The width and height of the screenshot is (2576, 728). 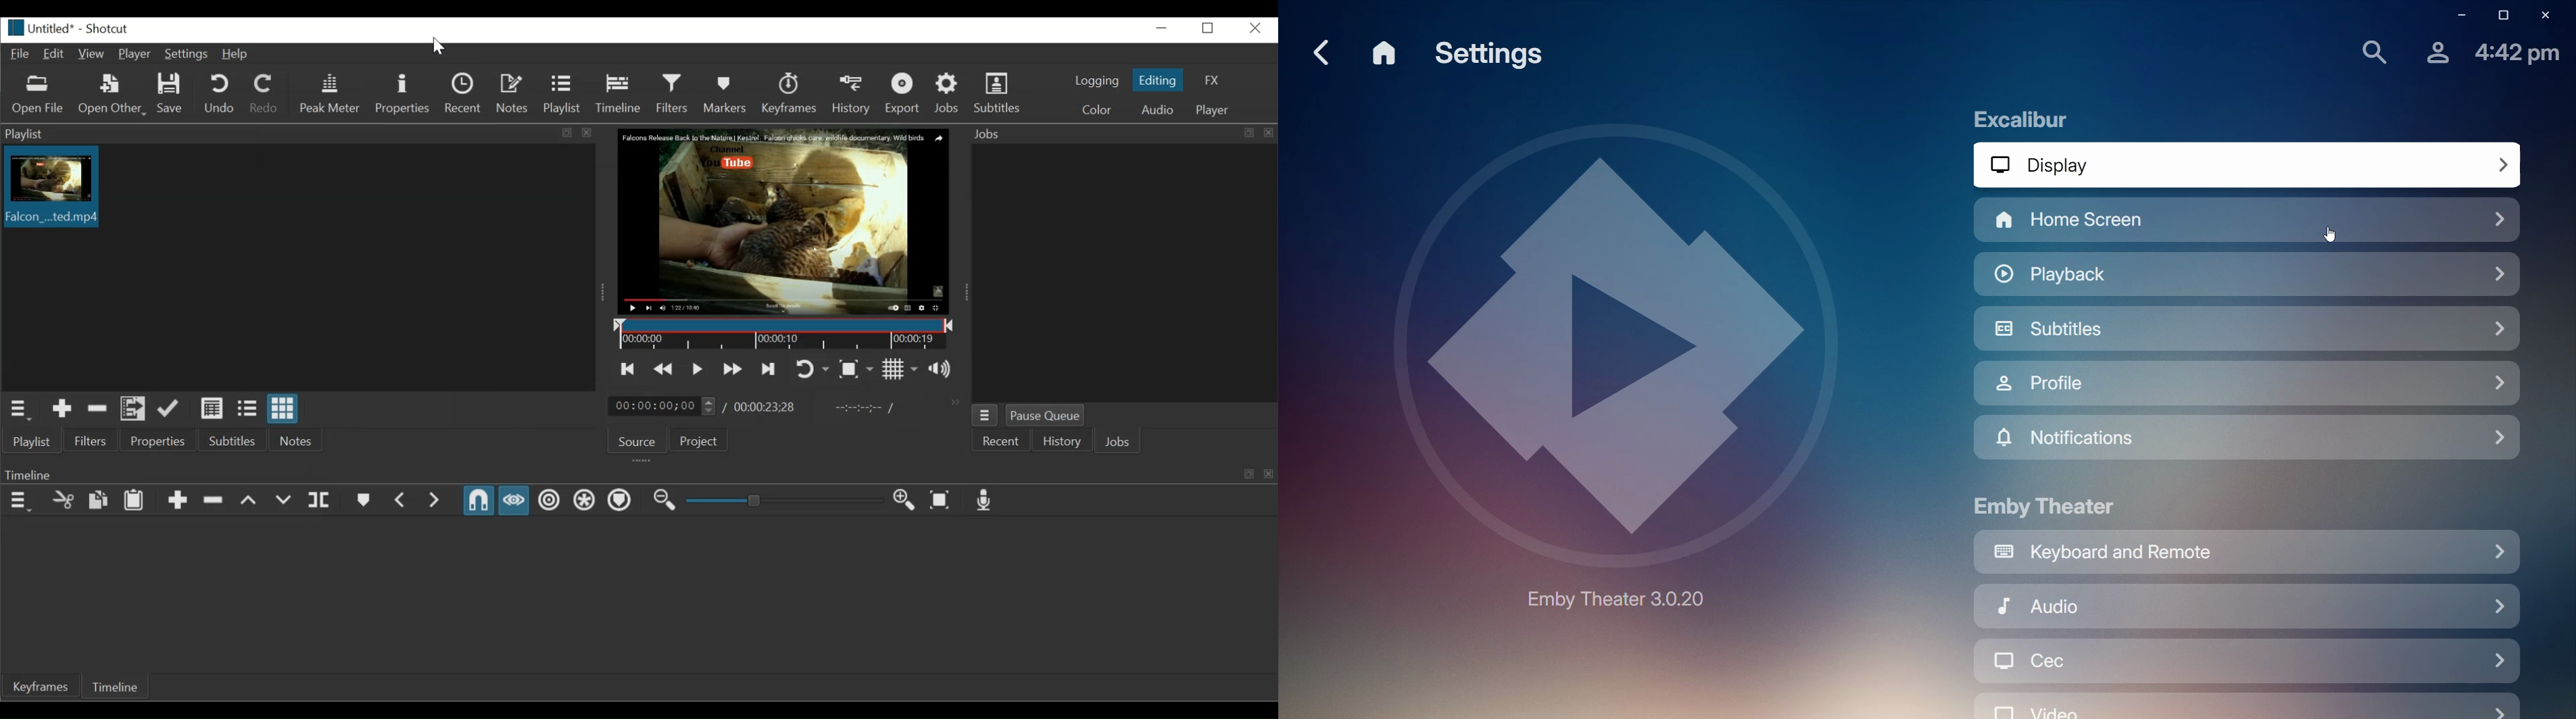 I want to click on Undo, so click(x=218, y=93).